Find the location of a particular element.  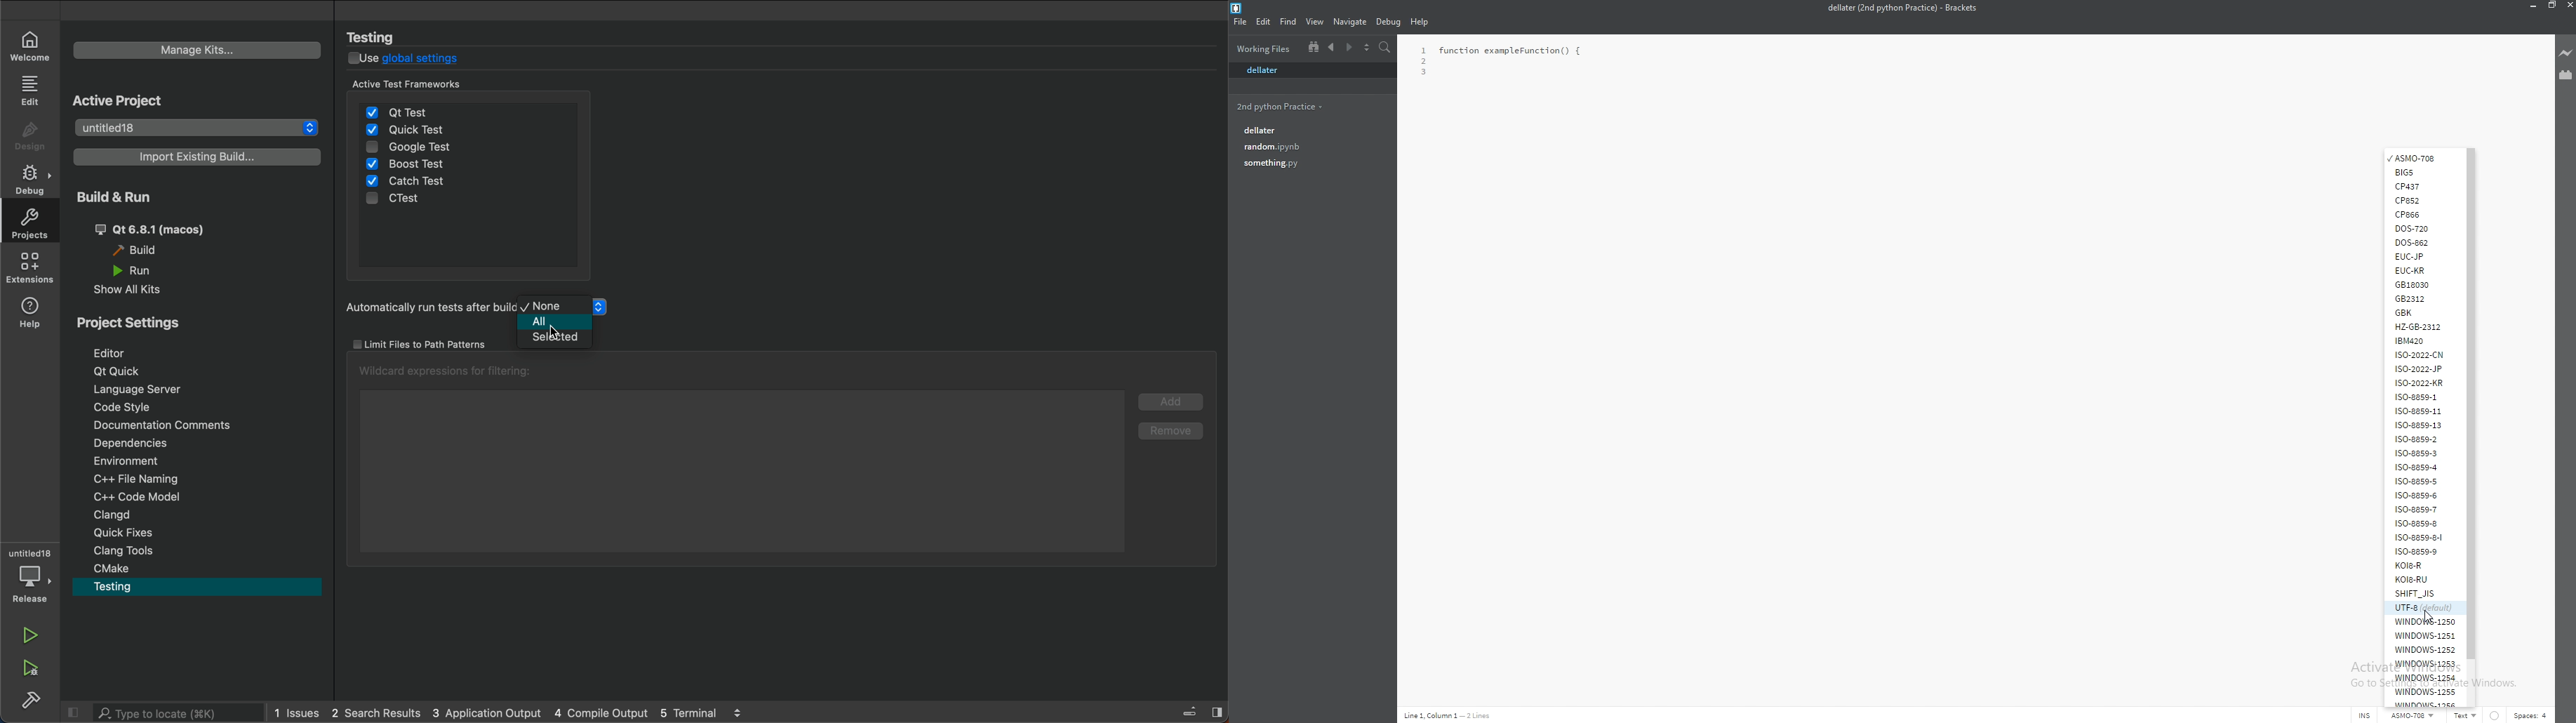

split view is located at coordinates (1313, 48).